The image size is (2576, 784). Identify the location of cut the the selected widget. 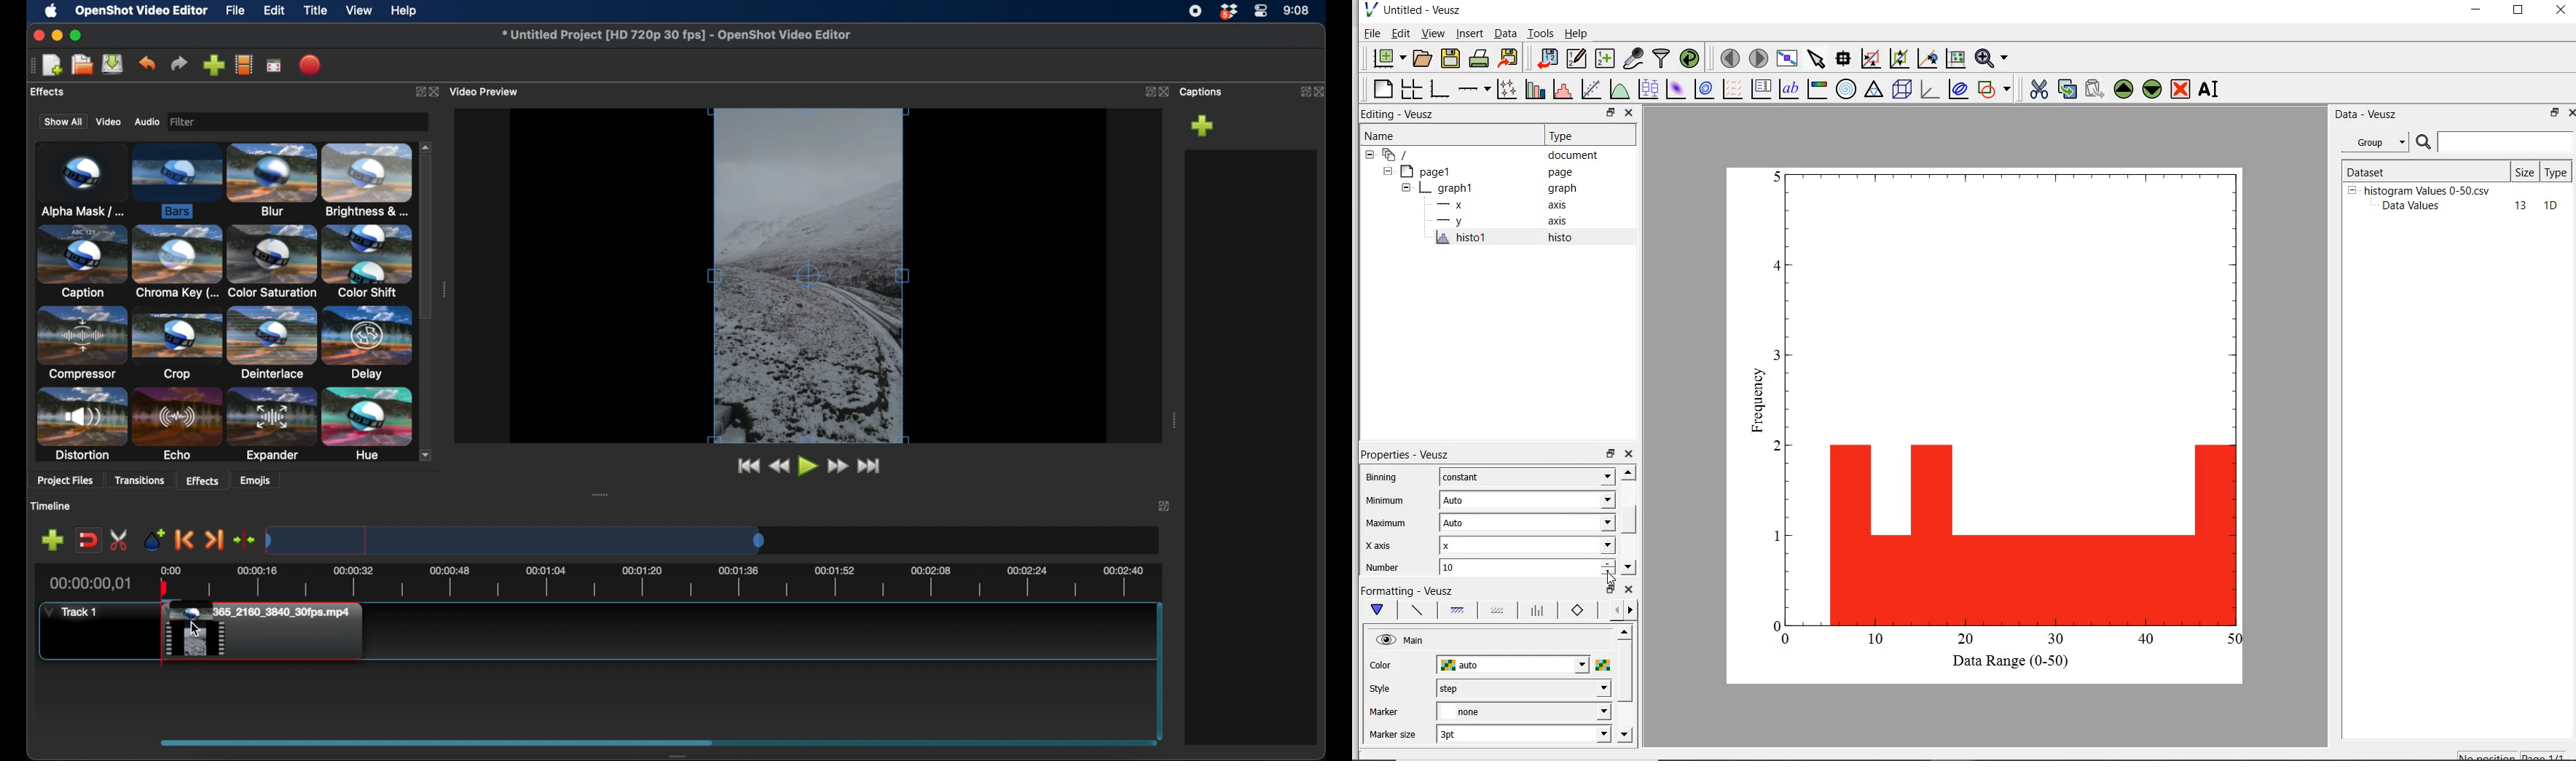
(2037, 91).